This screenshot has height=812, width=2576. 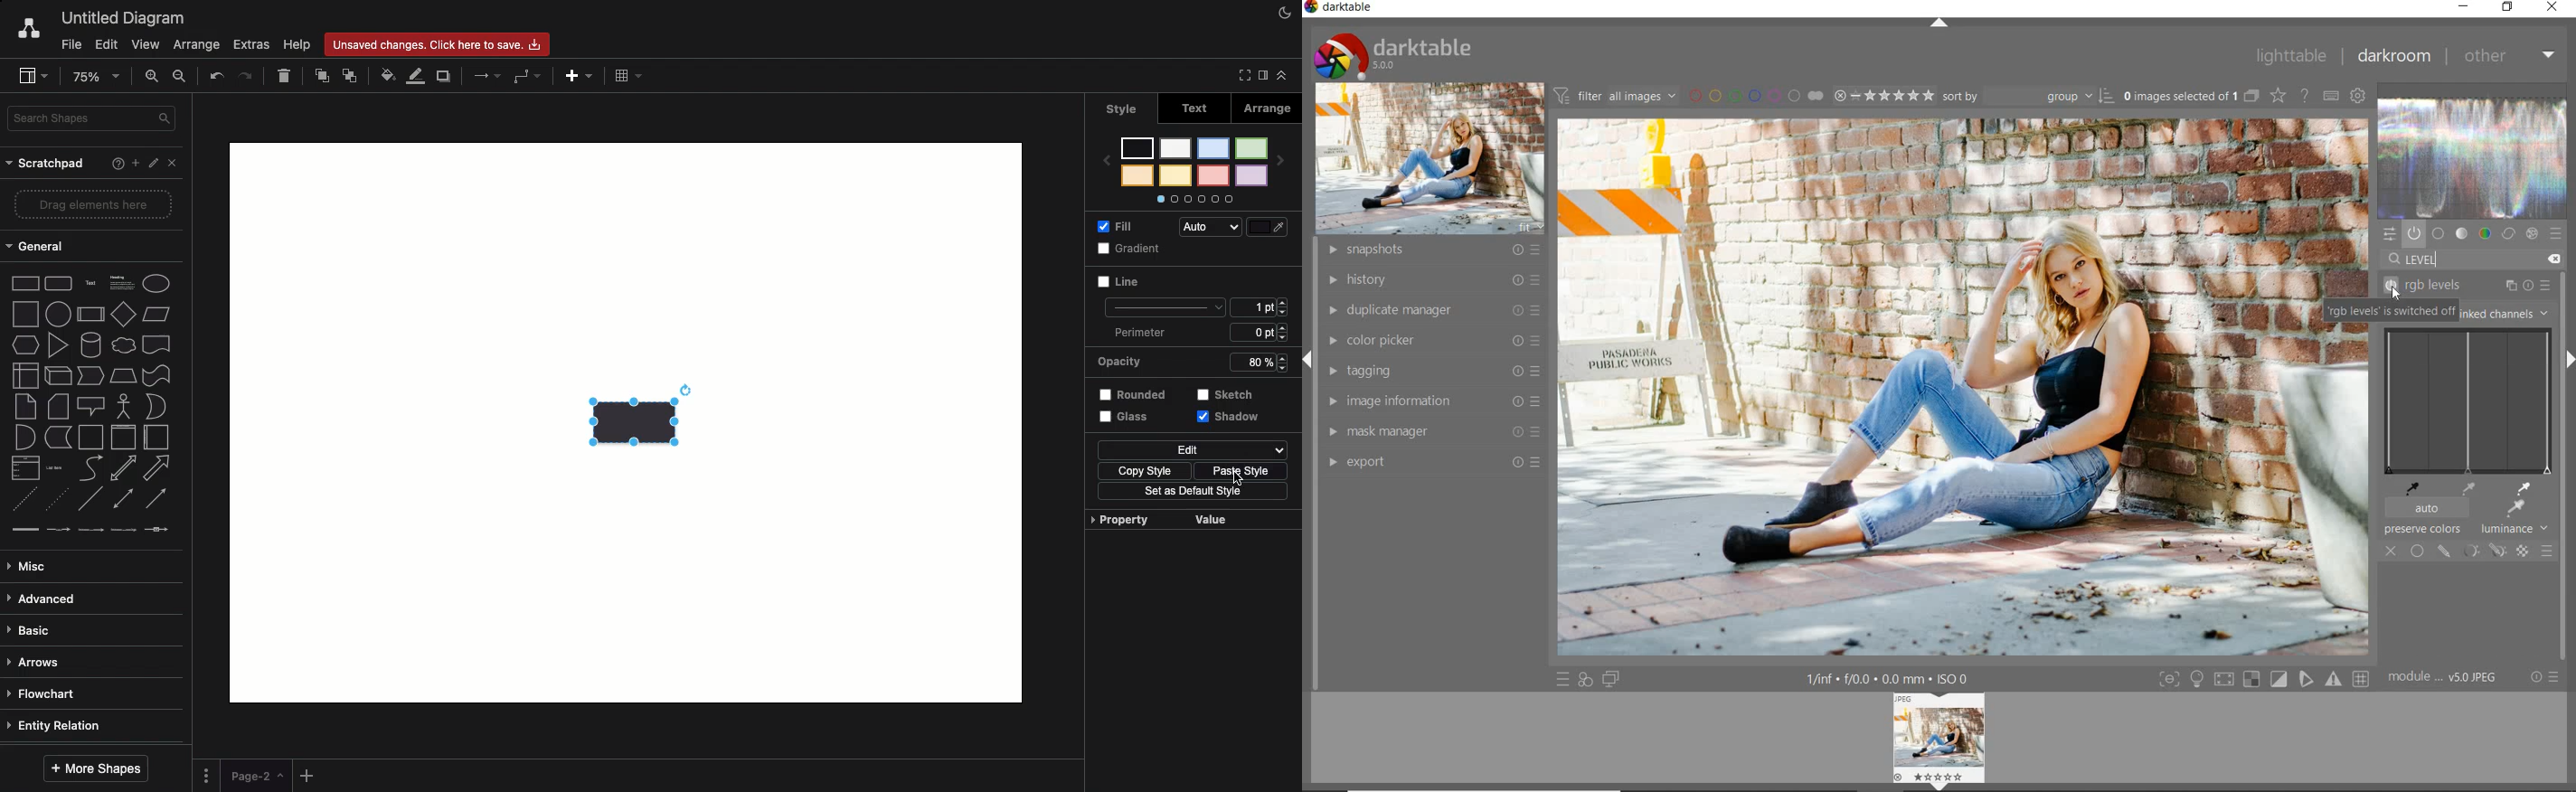 What do you see at coordinates (153, 79) in the screenshot?
I see `Zoom in` at bounding box center [153, 79].